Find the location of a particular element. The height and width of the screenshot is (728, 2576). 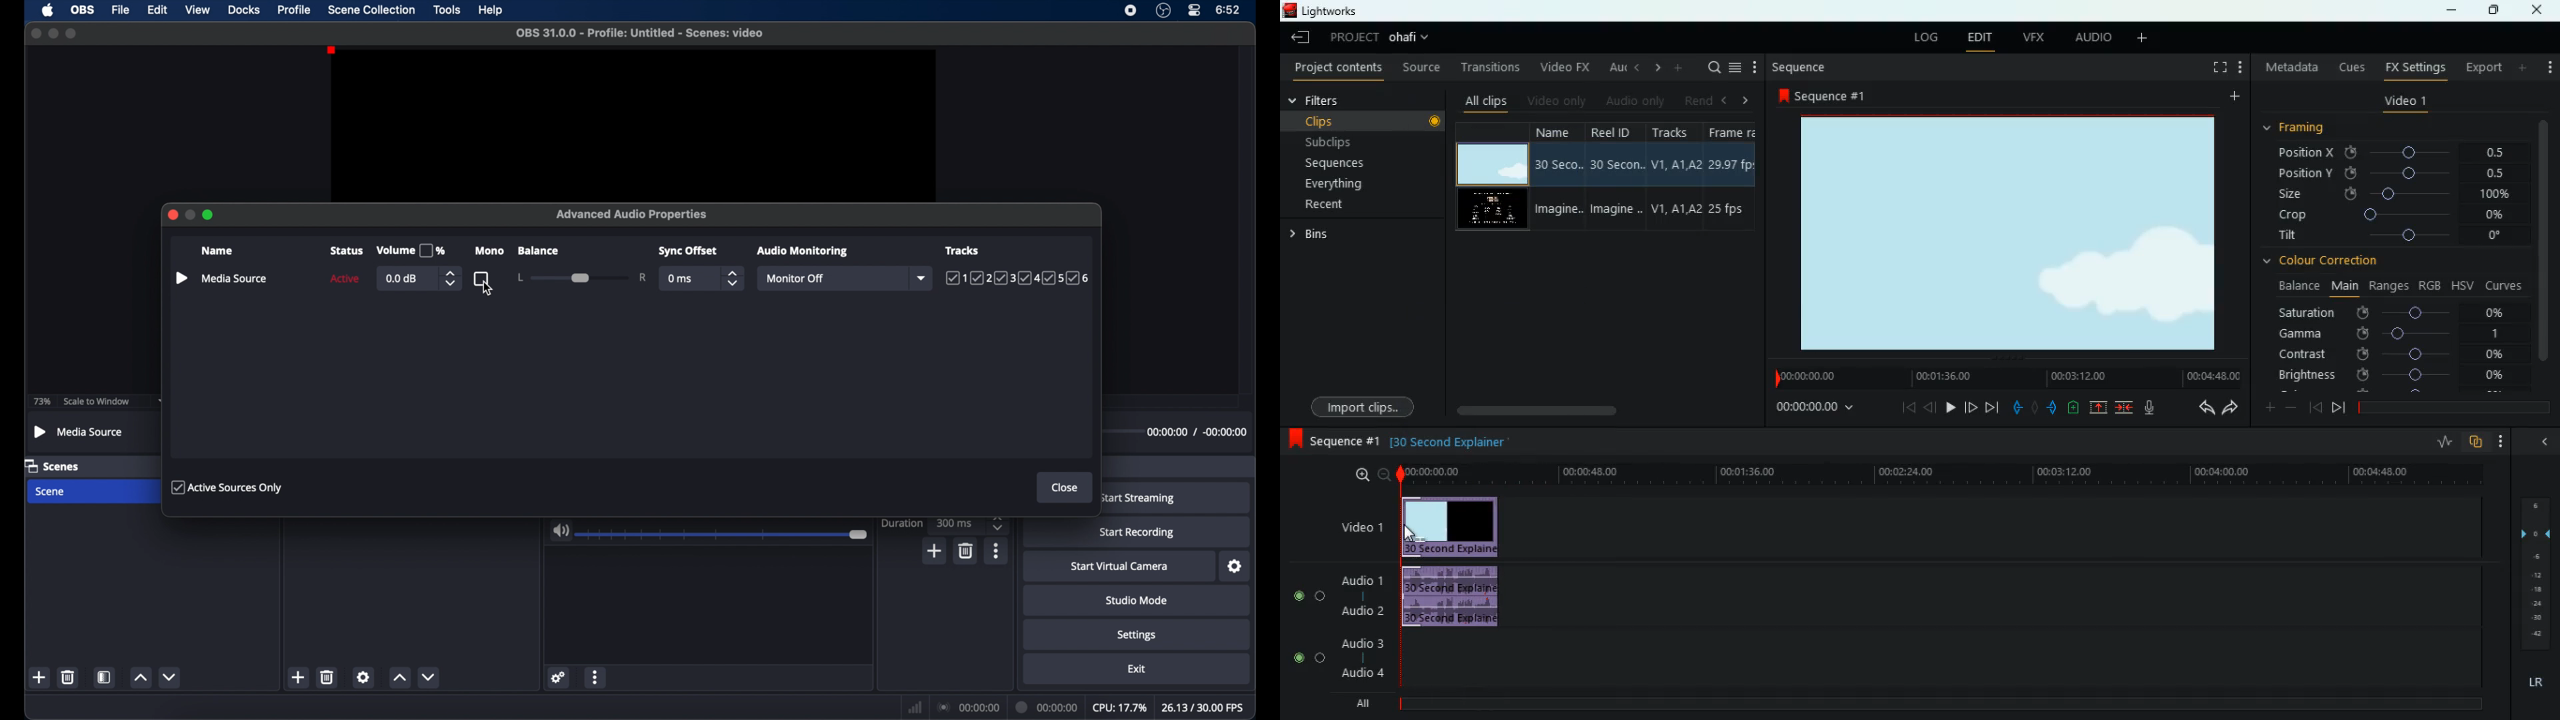

0 ms is located at coordinates (681, 279).